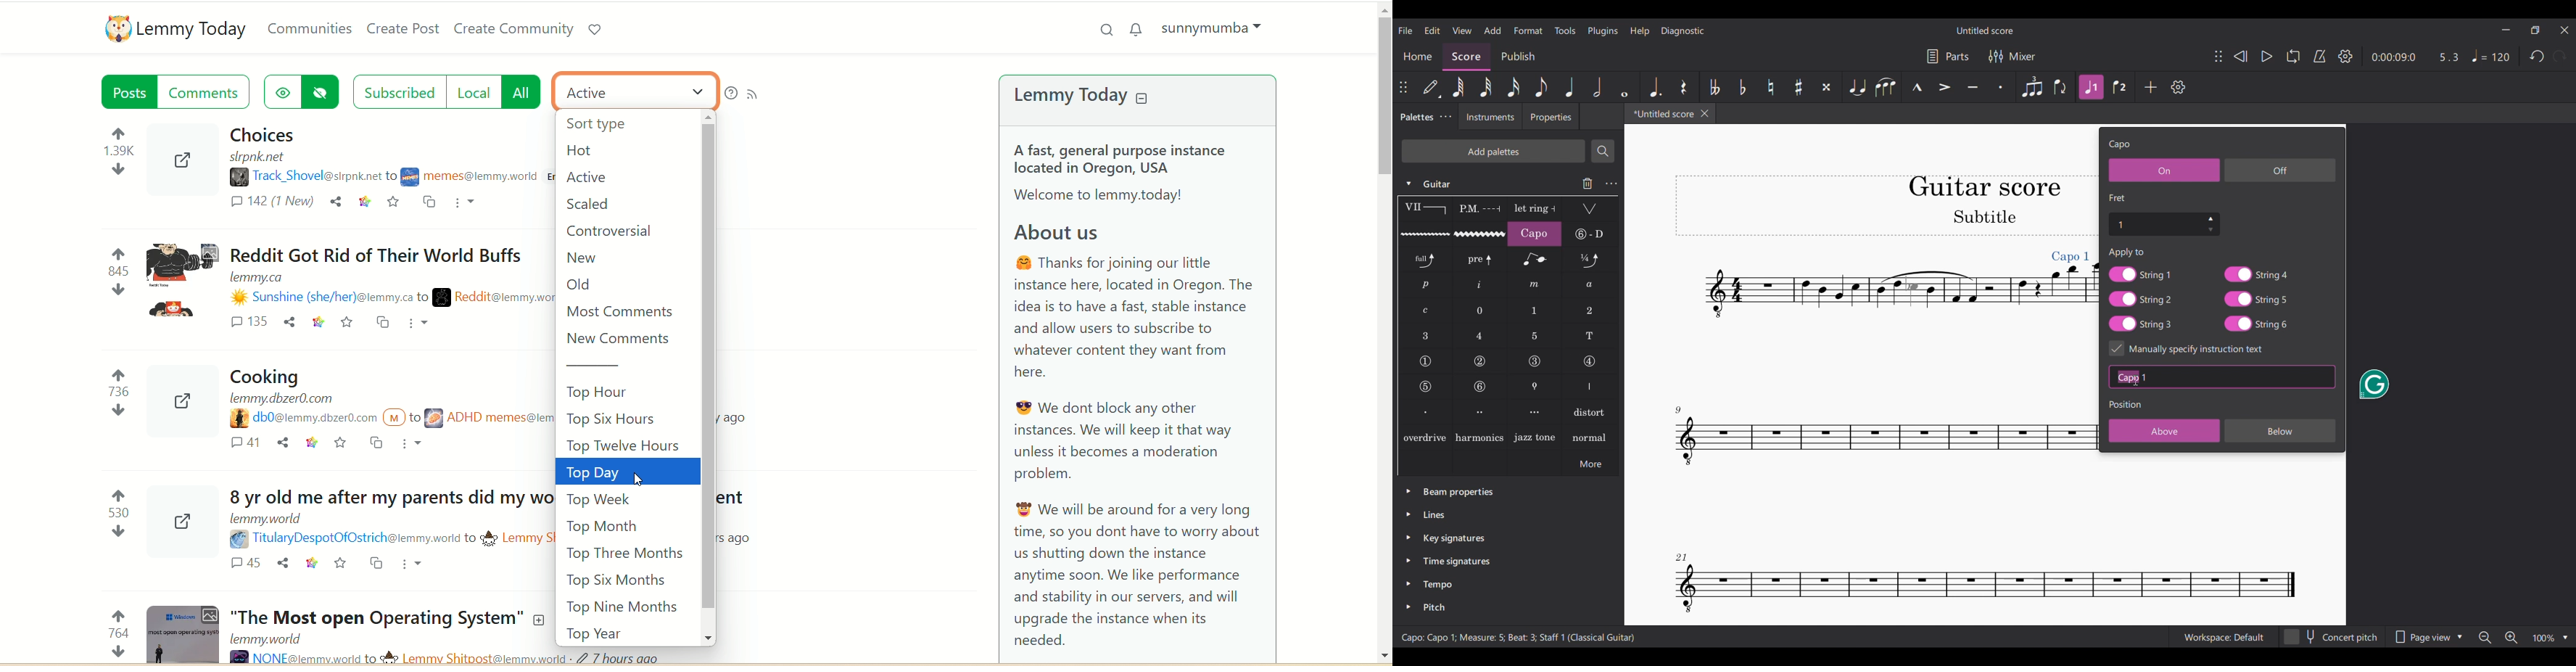 This screenshot has height=672, width=2576. Describe the element at coordinates (588, 204) in the screenshot. I see `scaled` at that location.